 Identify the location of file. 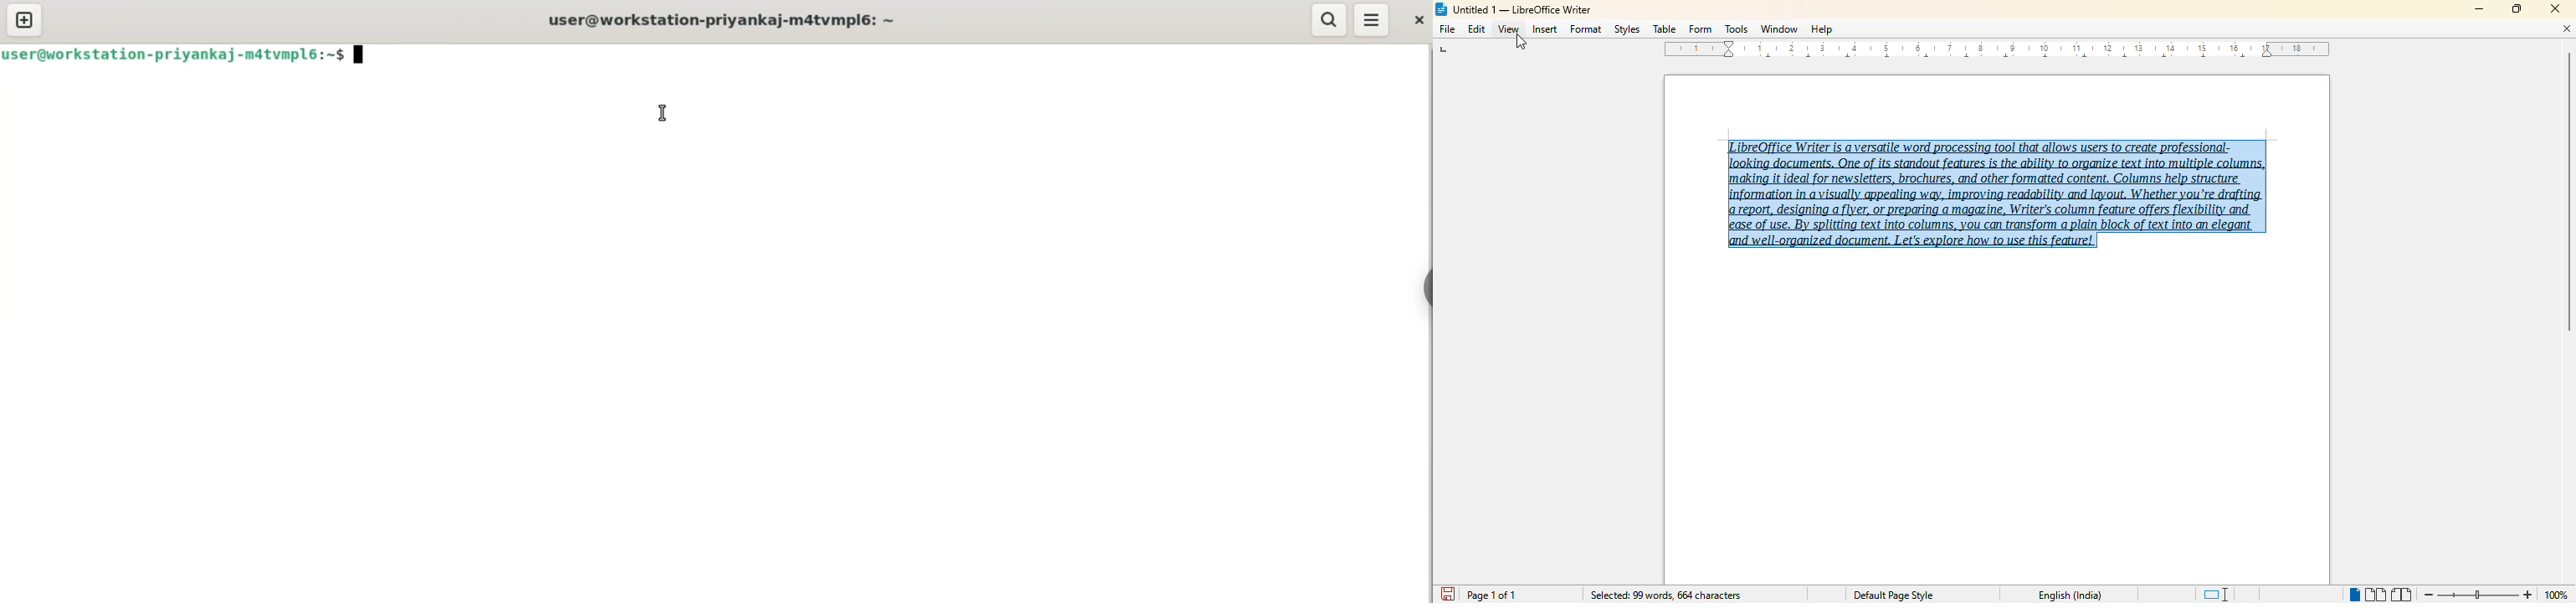
(1446, 28).